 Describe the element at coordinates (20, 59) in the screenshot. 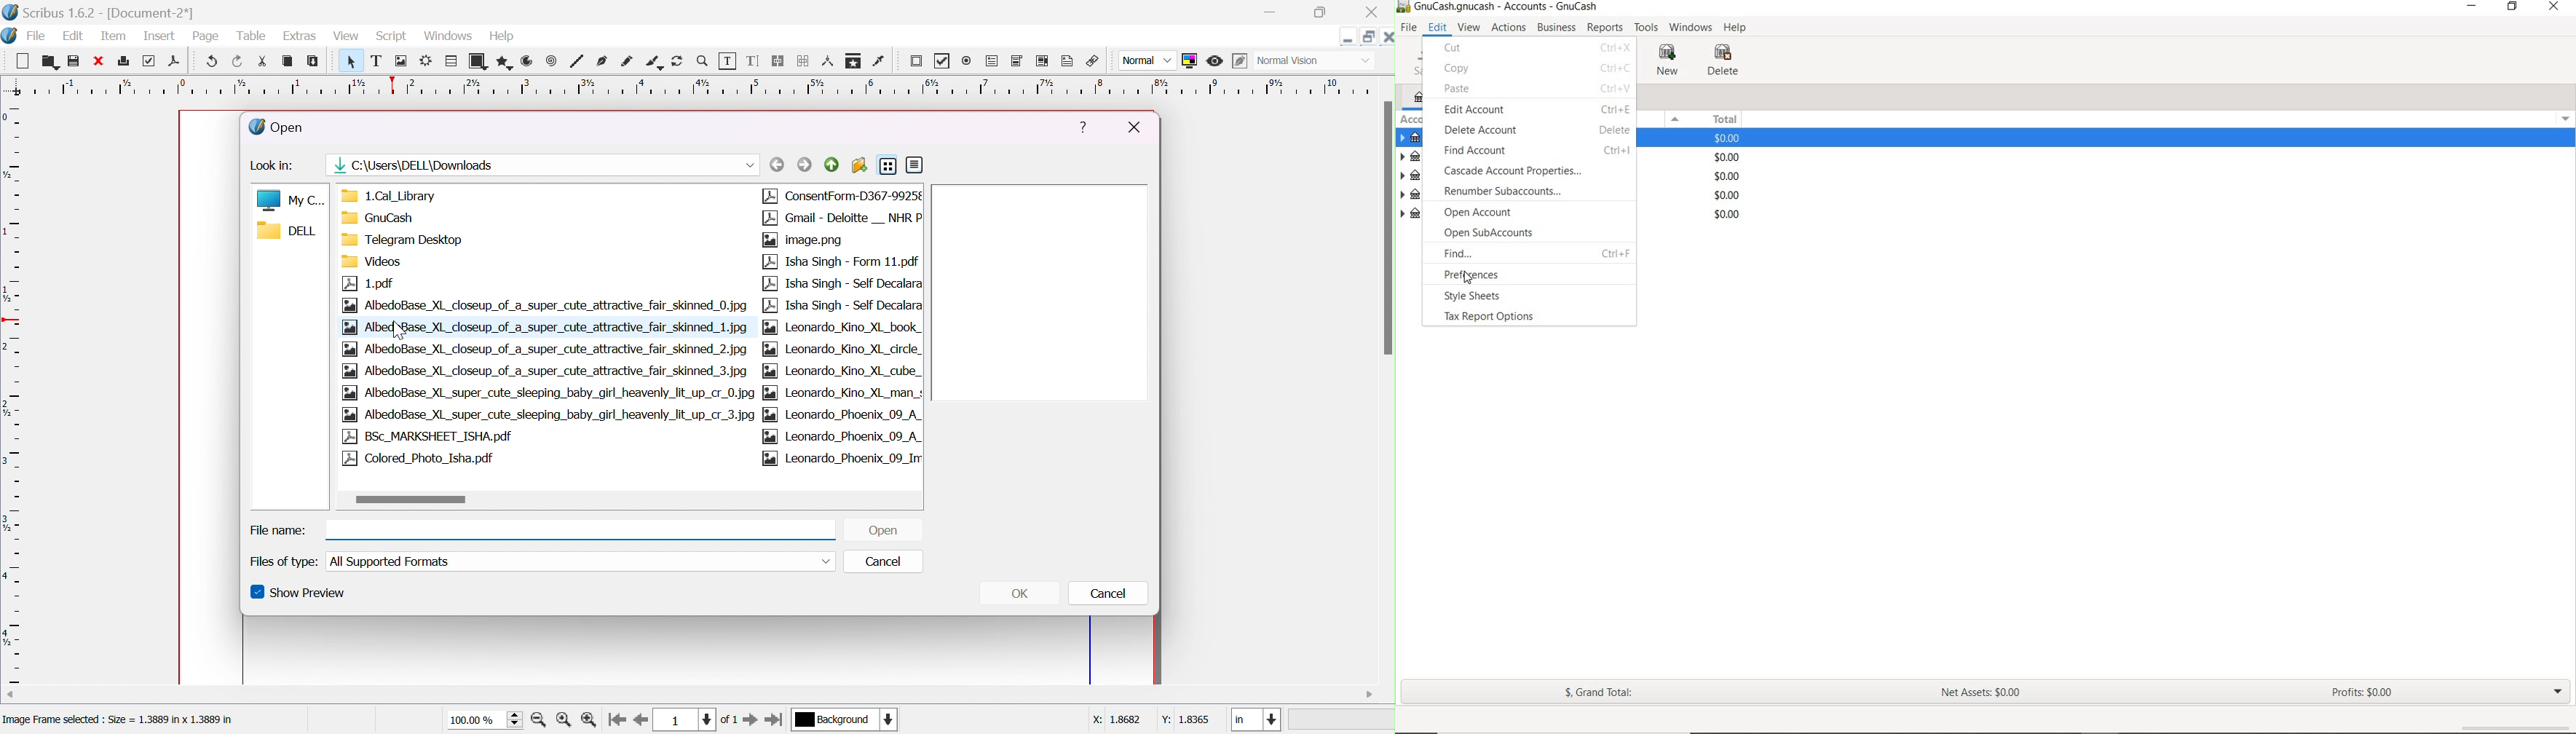

I see `new` at that location.